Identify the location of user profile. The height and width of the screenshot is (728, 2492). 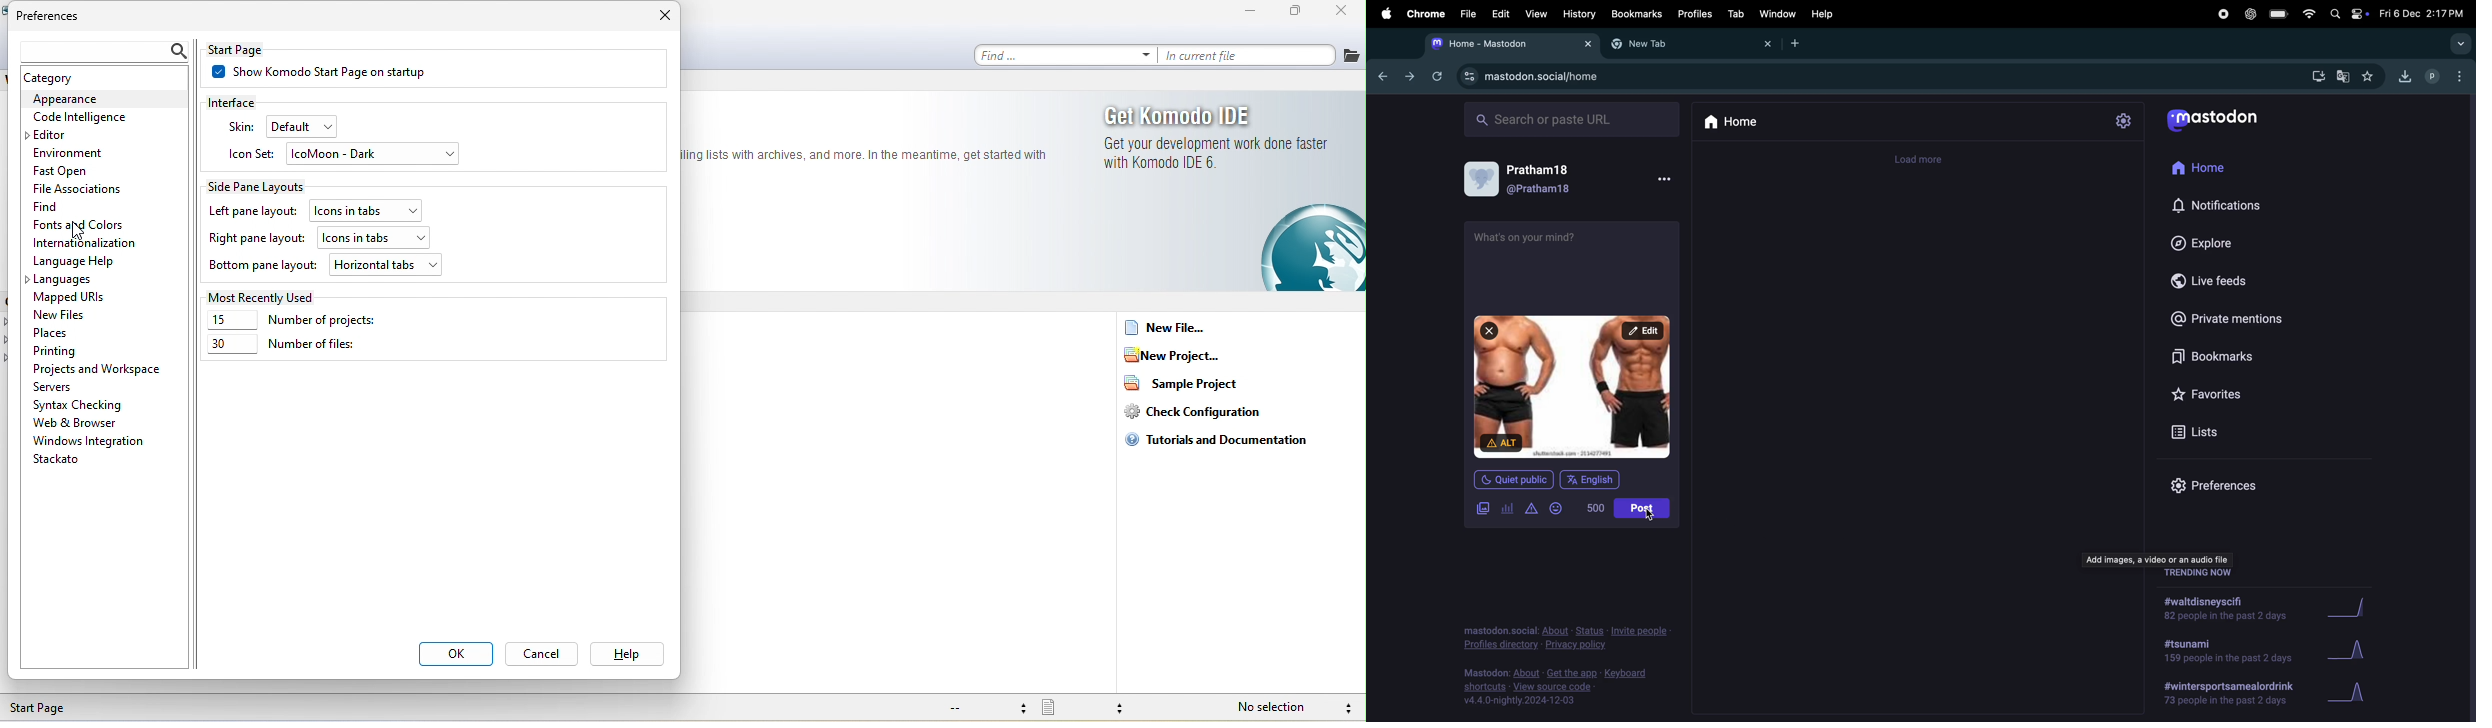
(2433, 75).